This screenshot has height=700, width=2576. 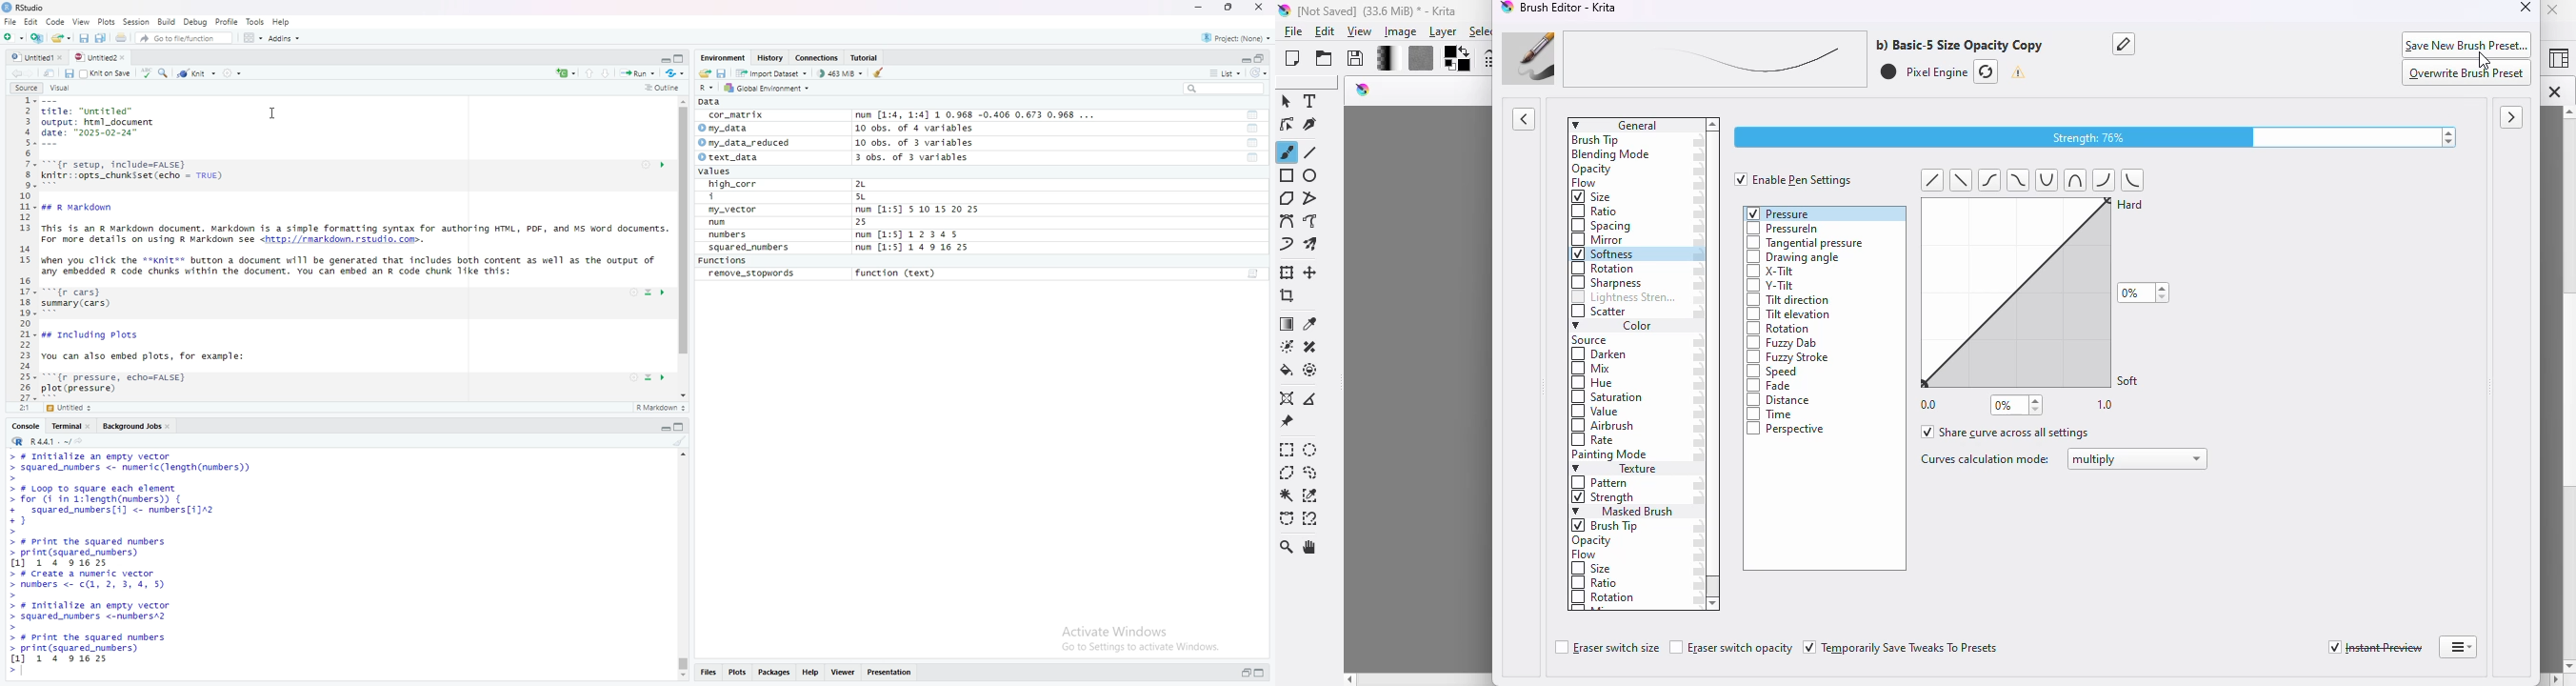 What do you see at coordinates (2125, 43) in the screenshot?
I see `rename the brush preset` at bounding box center [2125, 43].